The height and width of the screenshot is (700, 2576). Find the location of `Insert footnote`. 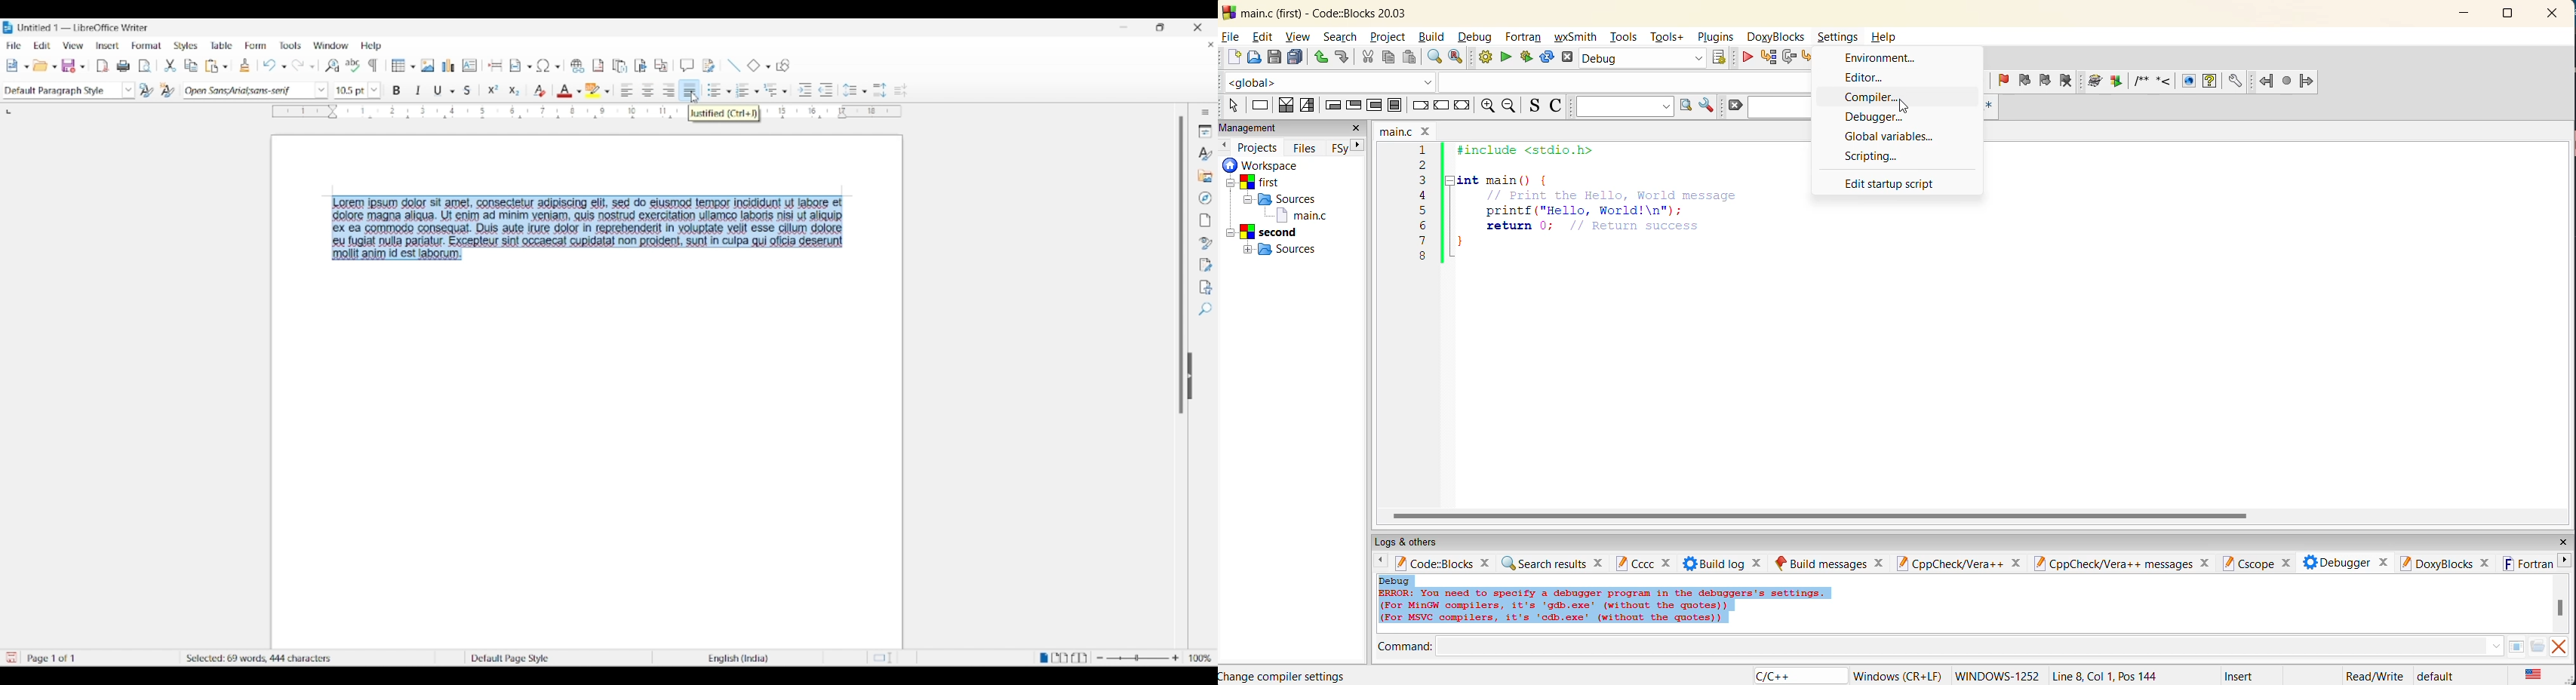

Insert footnote is located at coordinates (599, 66).